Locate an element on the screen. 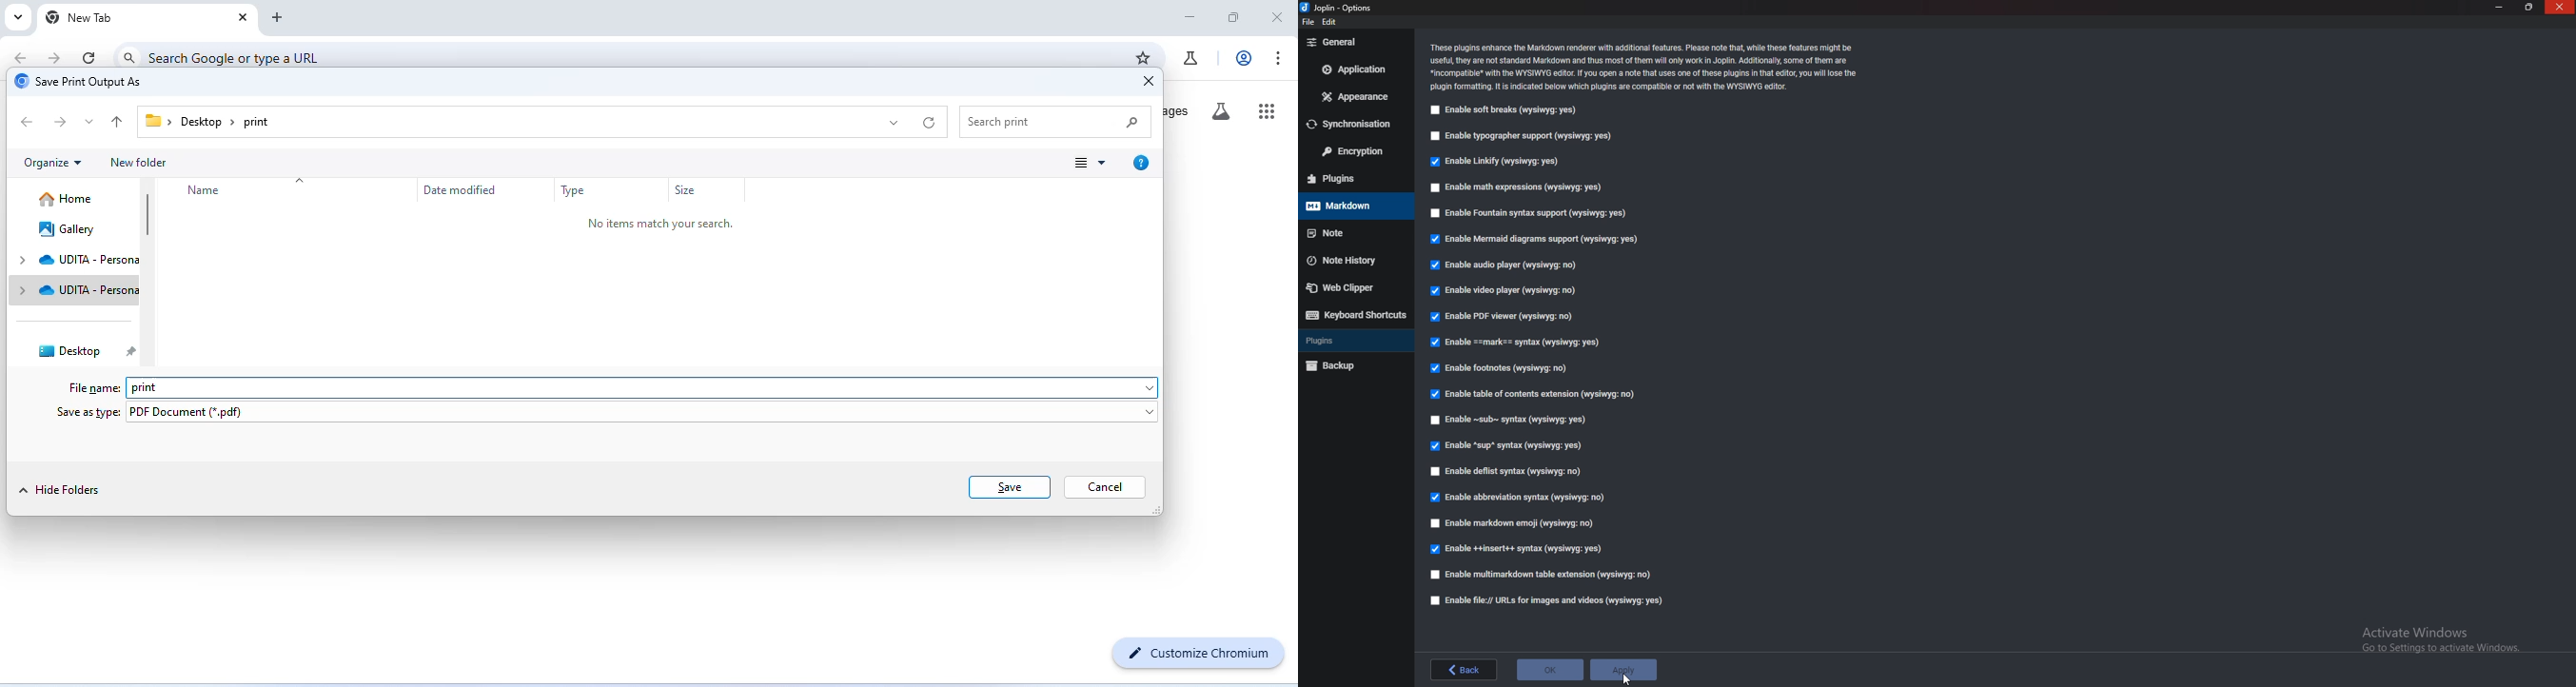  close is located at coordinates (2560, 7).